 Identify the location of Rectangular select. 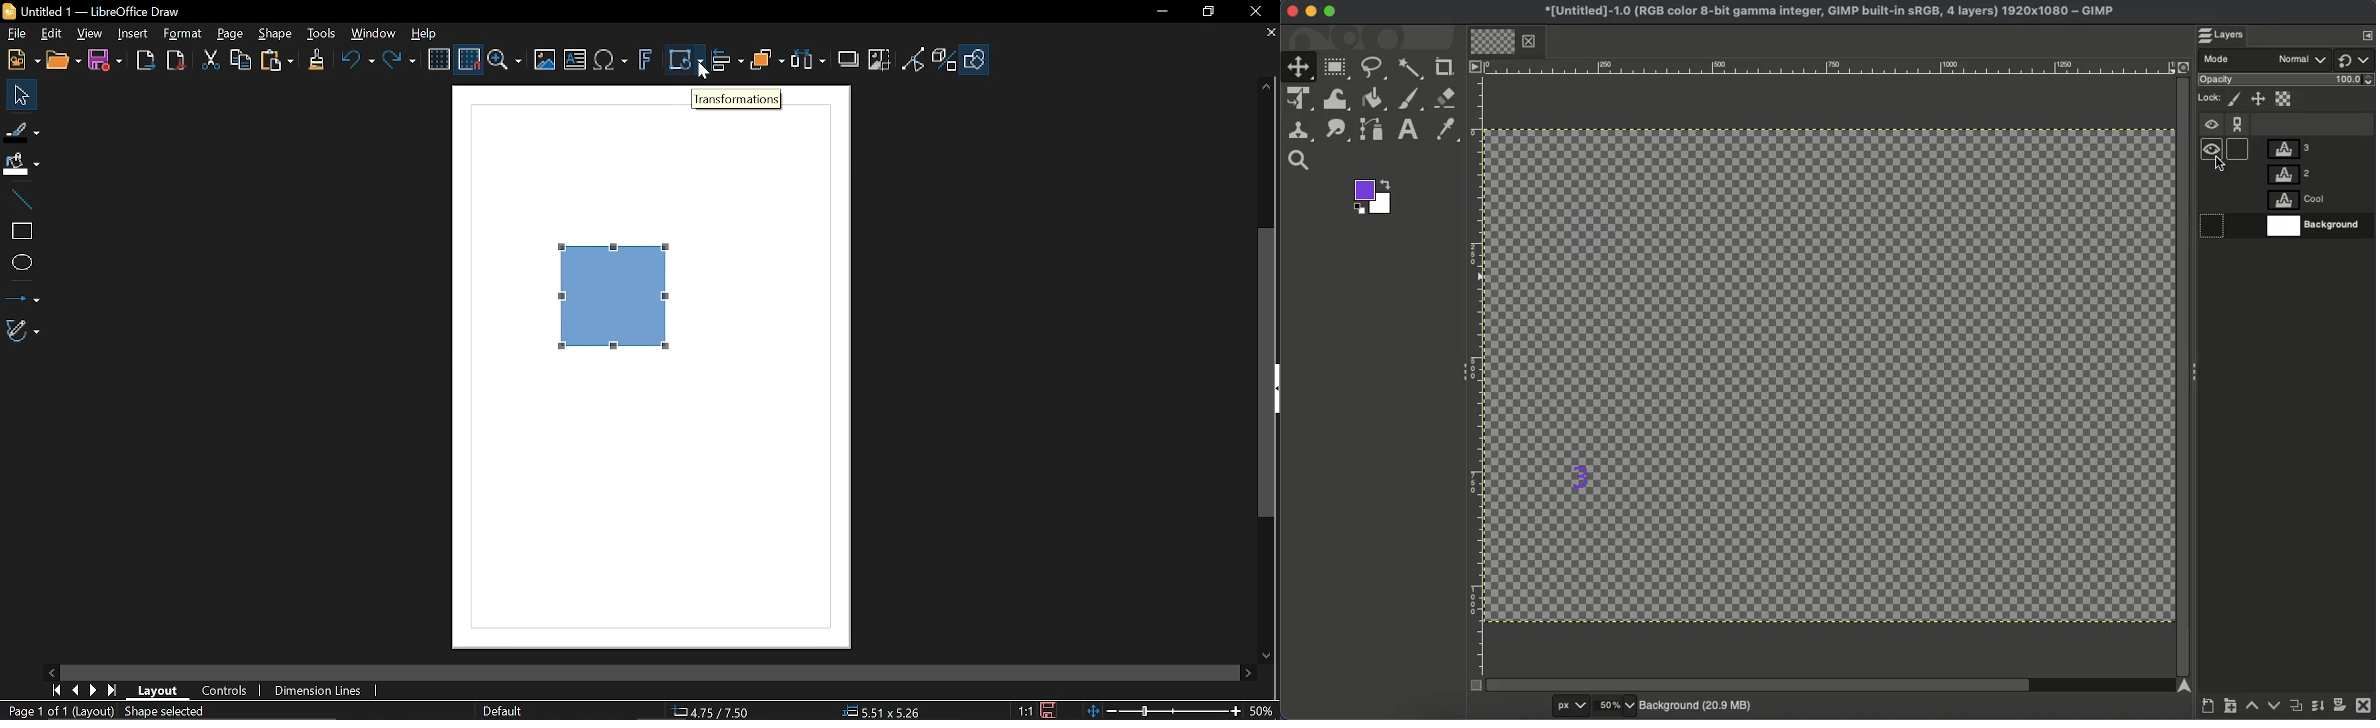
(1338, 68).